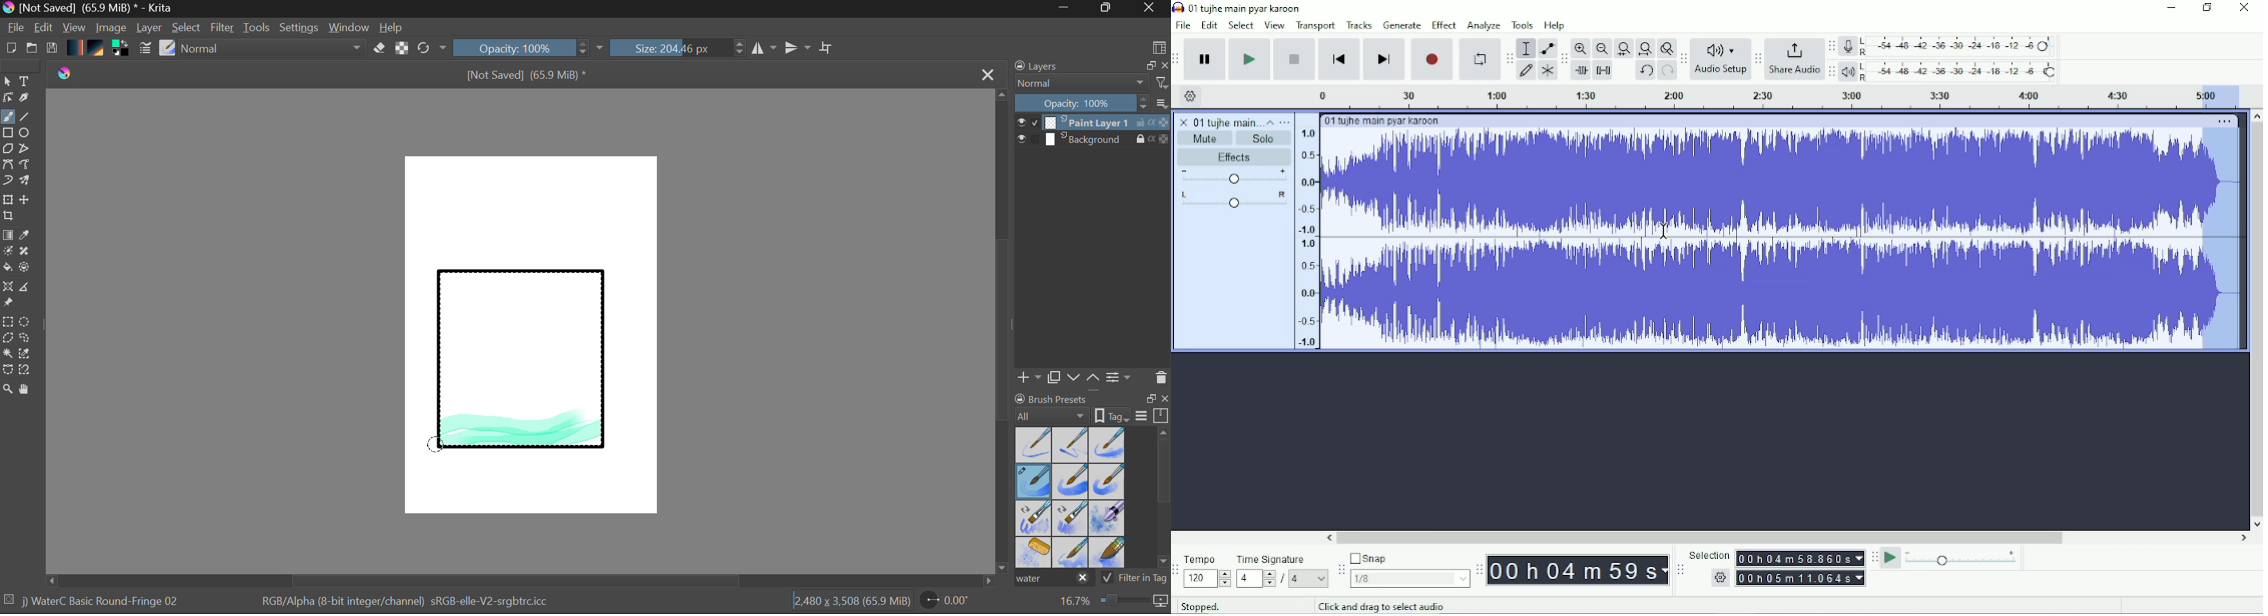  I want to click on Bezier Curve Selector, so click(7, 370).